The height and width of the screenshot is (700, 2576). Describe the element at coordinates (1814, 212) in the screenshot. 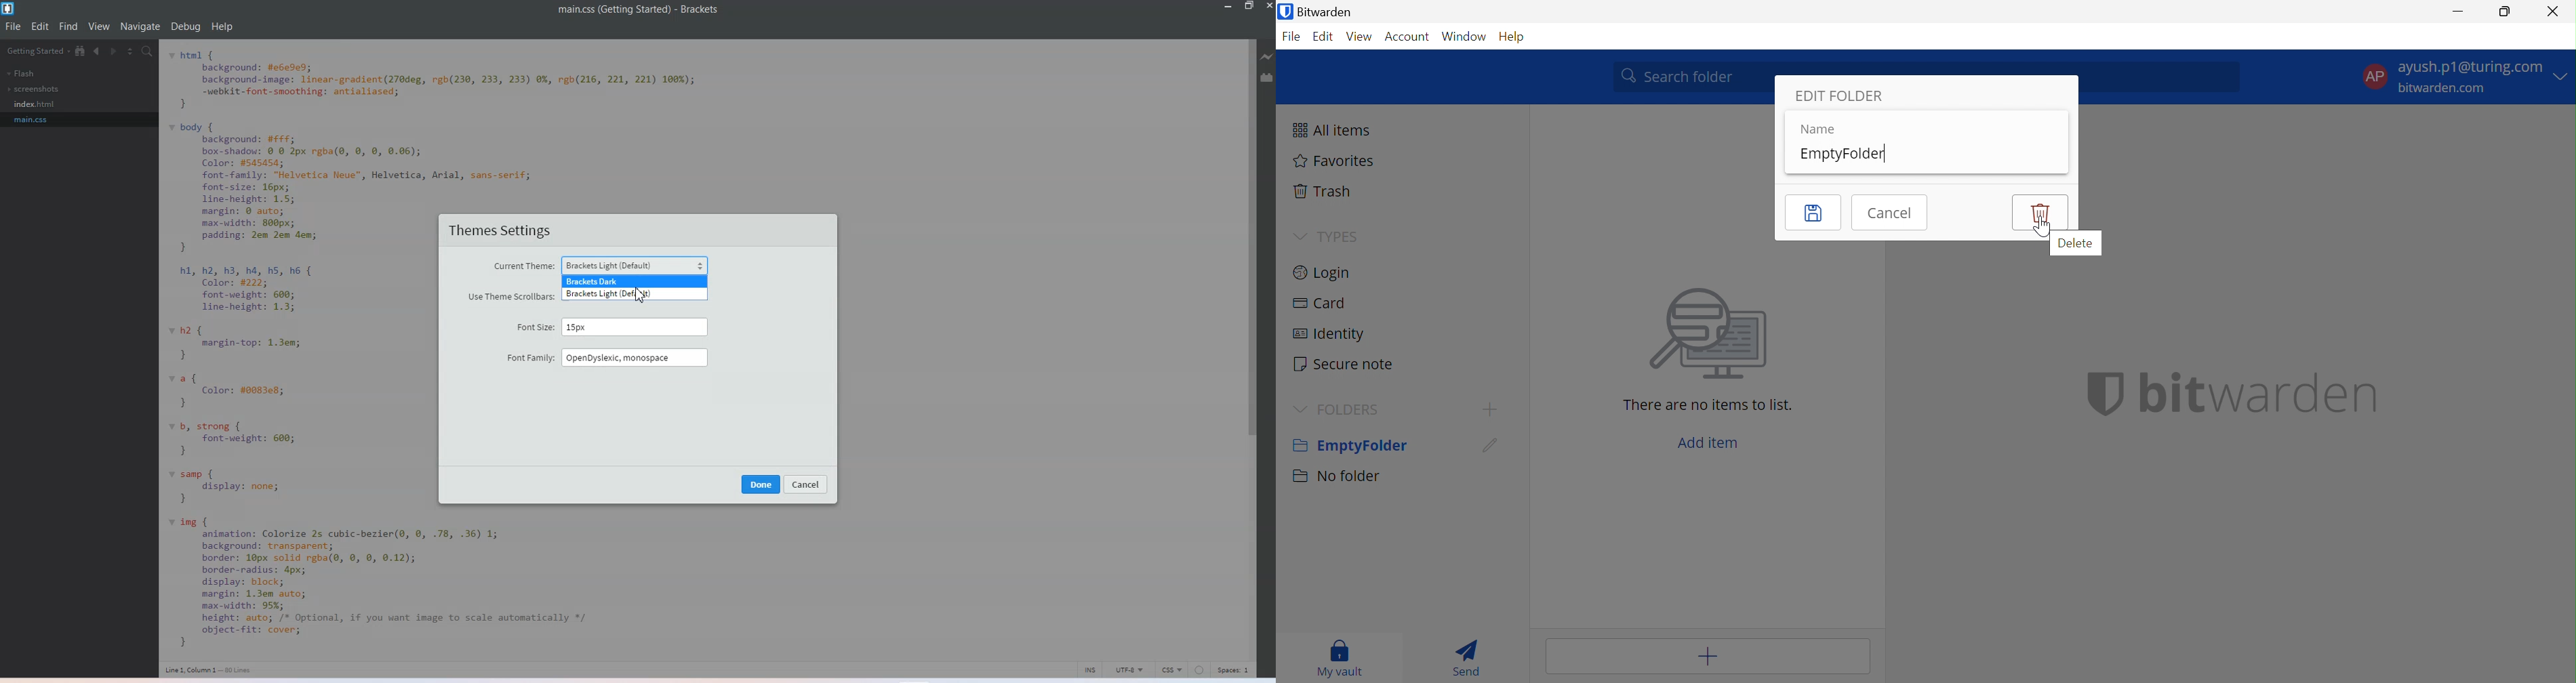

I see `Edit` at that location.